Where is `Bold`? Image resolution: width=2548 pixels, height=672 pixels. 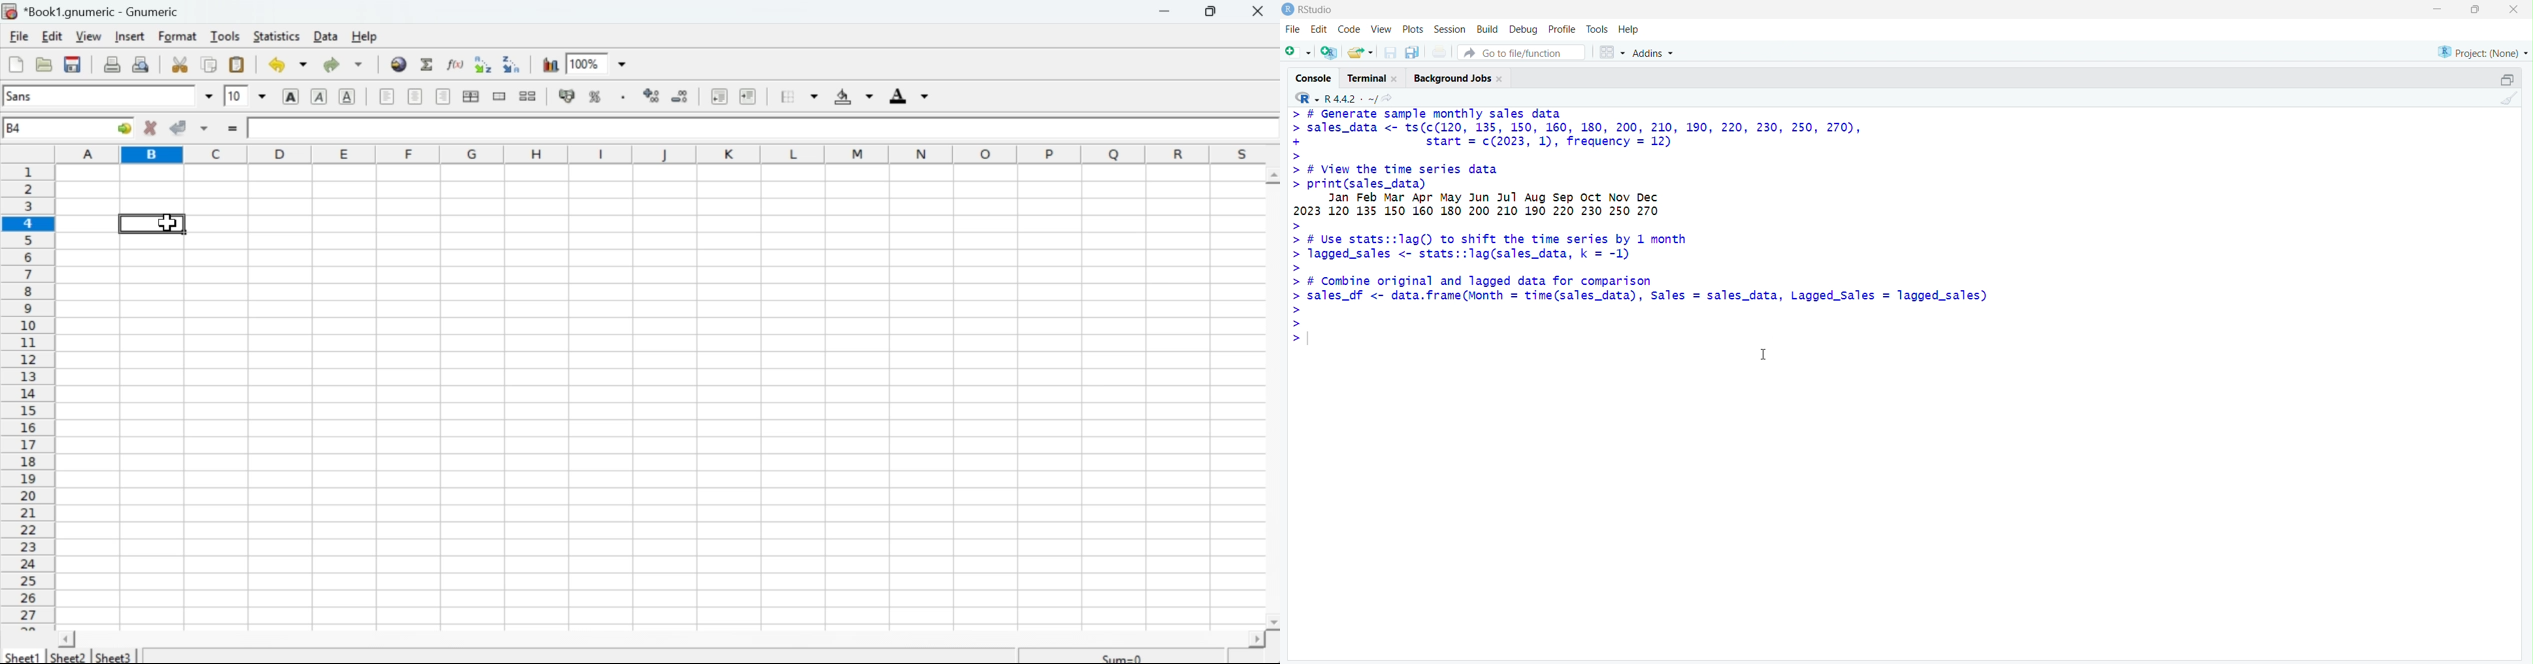 Bold is located at coordinates (294, 96).